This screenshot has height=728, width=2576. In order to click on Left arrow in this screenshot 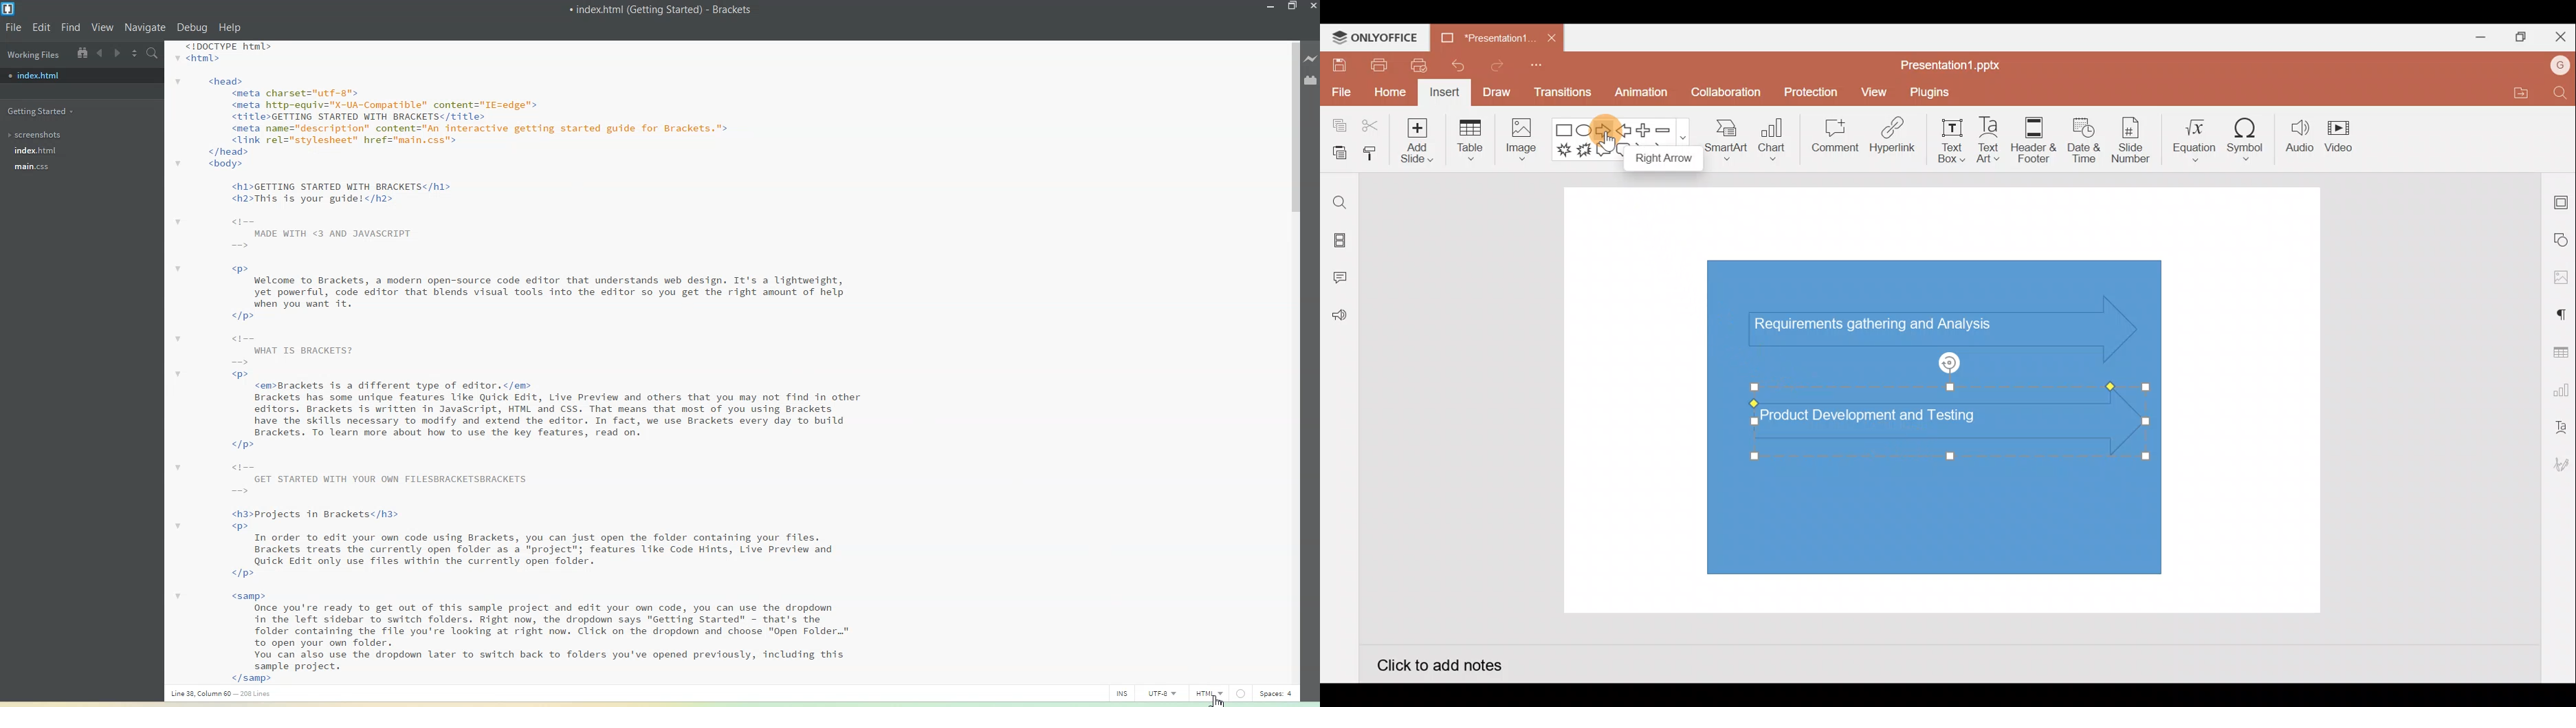, I will do `click(1625, 130)`.